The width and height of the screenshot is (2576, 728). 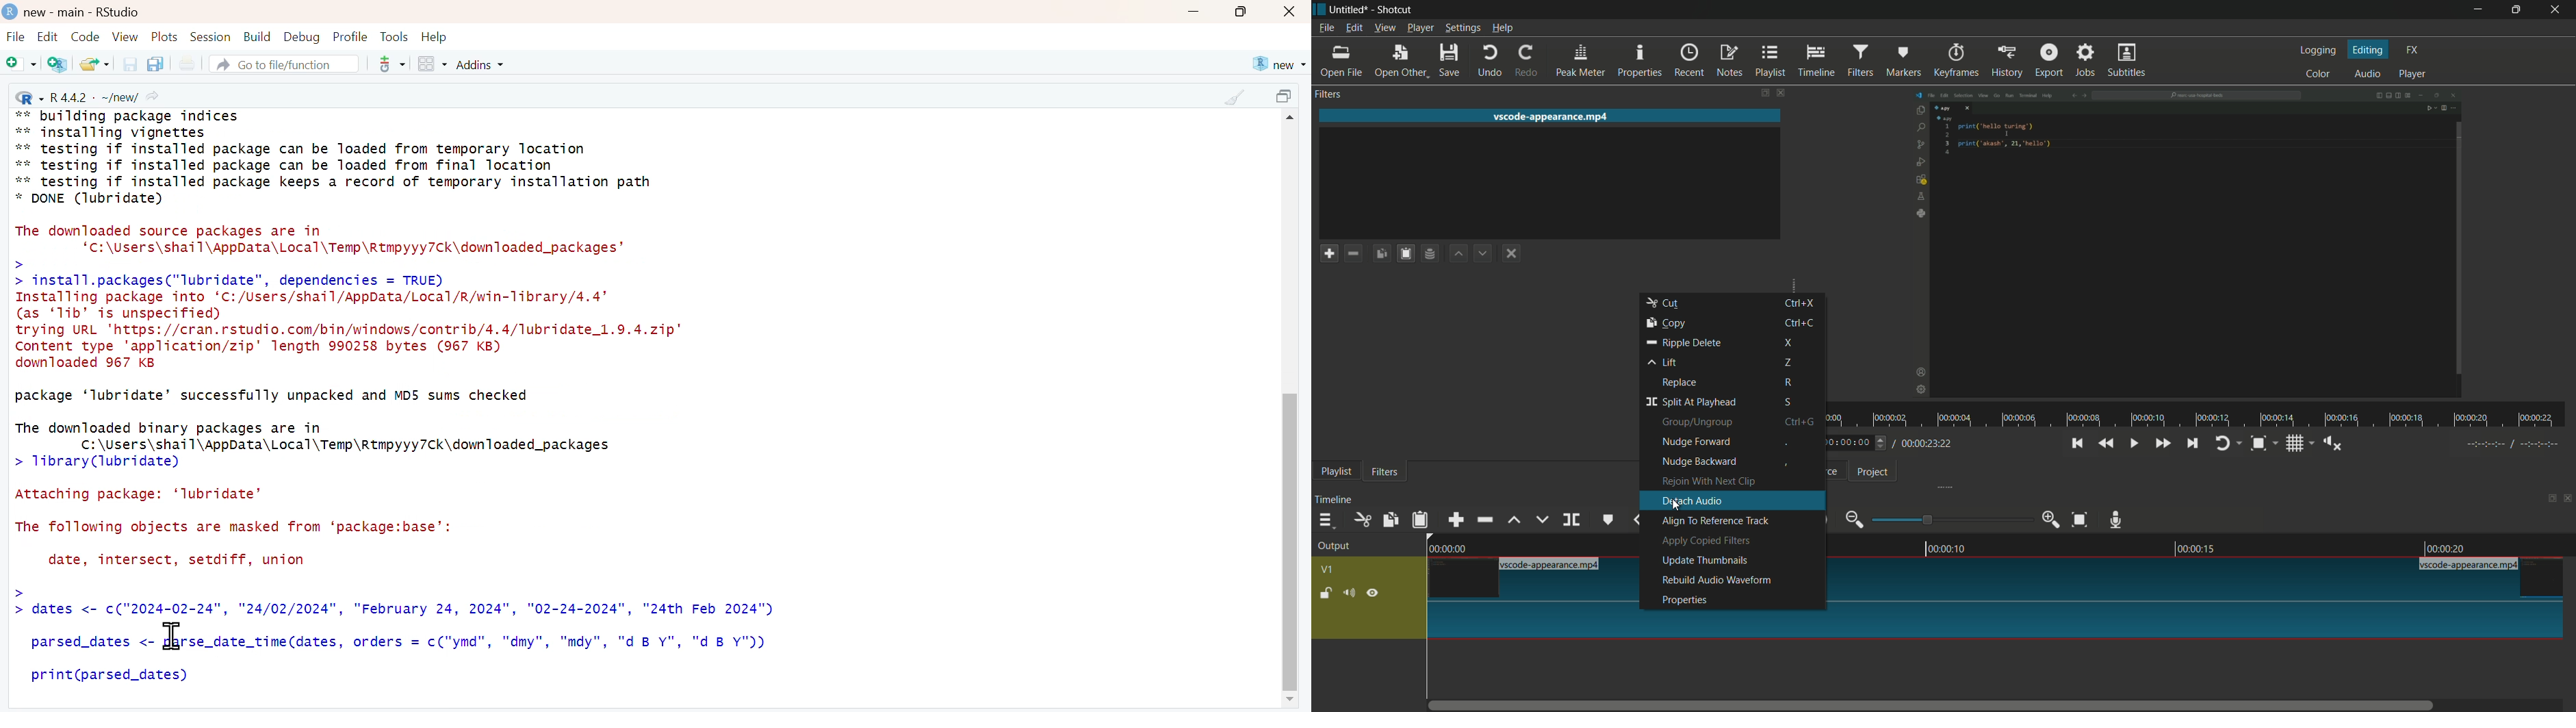 What do you see at coordinates (1542, 519) in the screenshot?
I see `overwrite` at bounding box center [1542, 519].